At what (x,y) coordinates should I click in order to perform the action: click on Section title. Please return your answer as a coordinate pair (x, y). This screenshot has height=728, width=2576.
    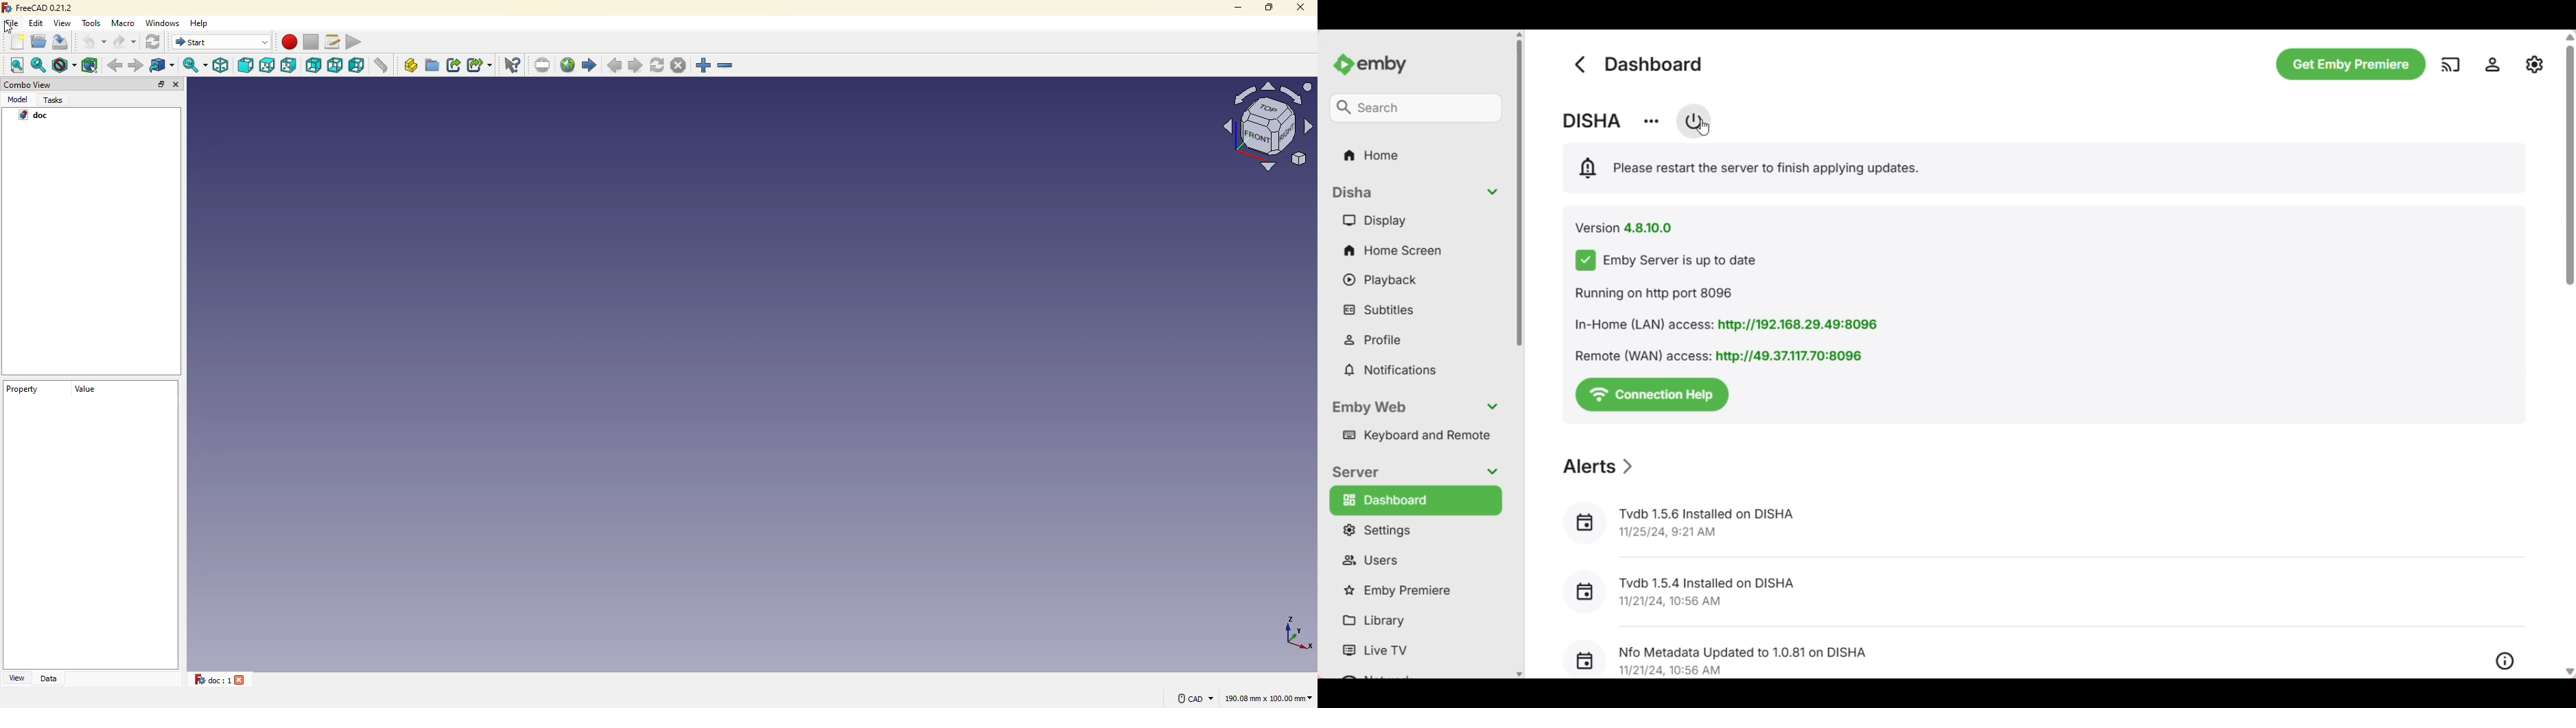
    Looking at the image, I should click on (1599, 466).